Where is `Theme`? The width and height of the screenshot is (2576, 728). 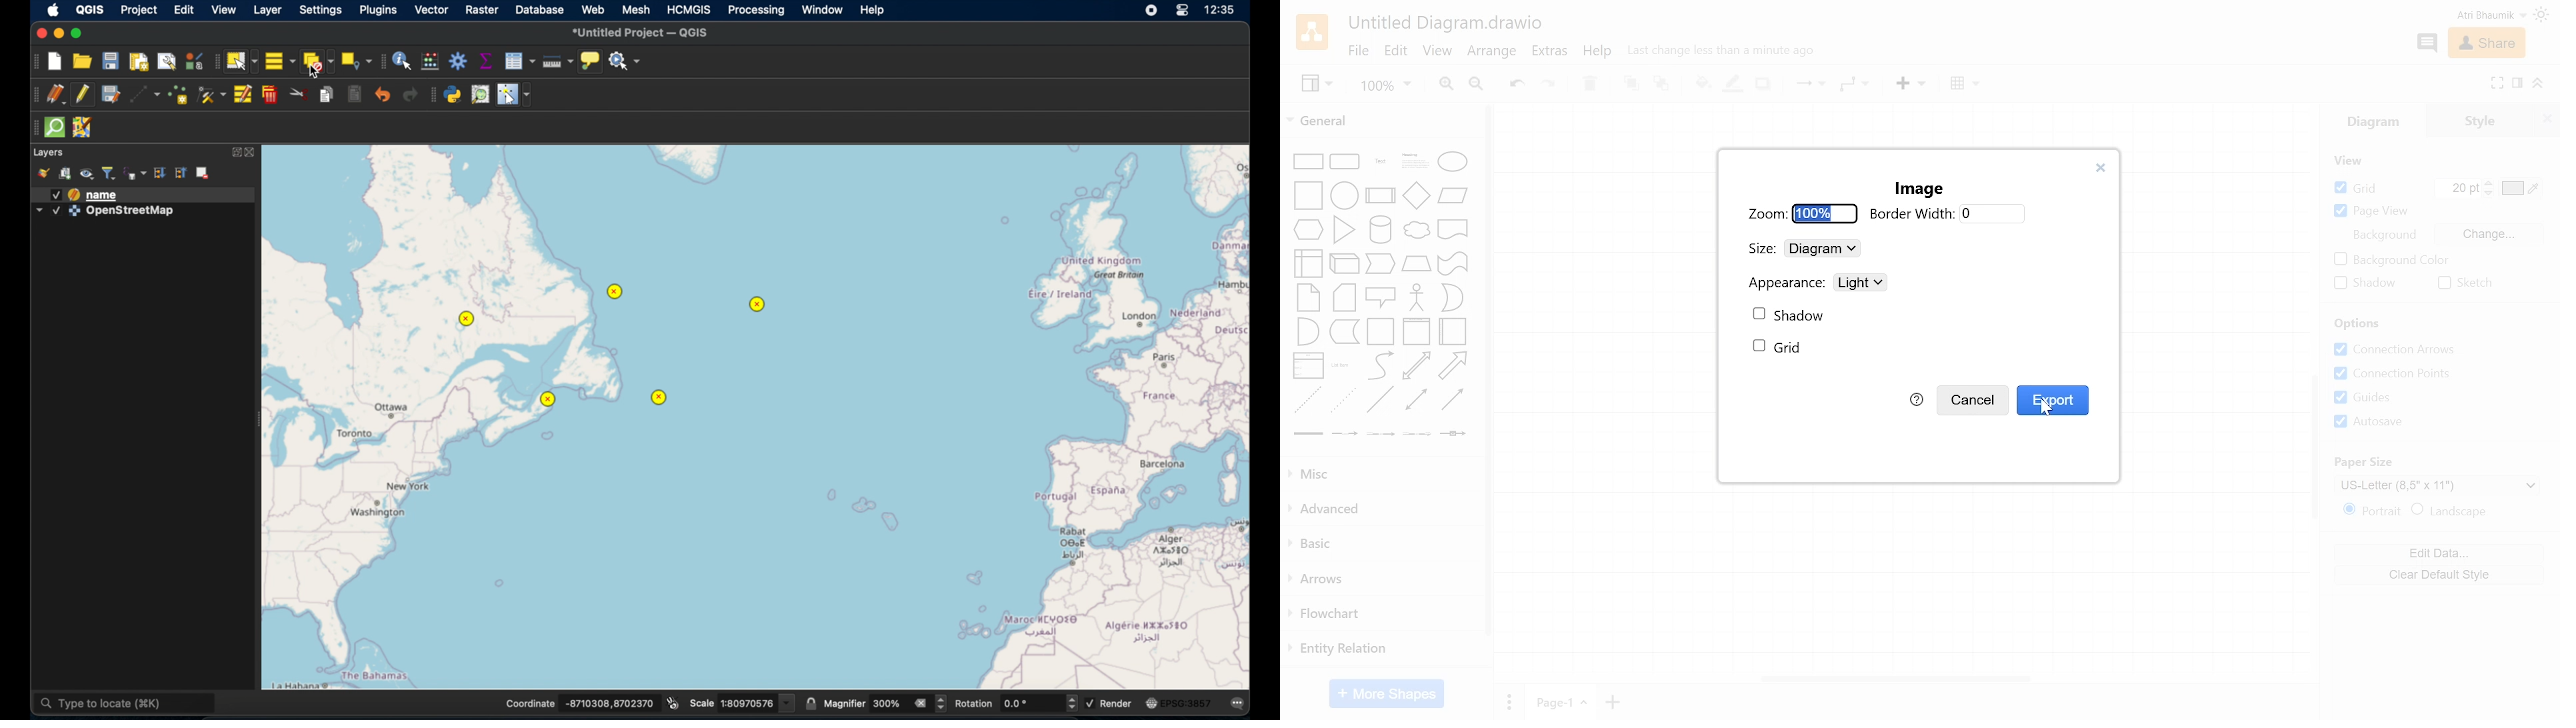 Theme is located at coordinates (2542, 14).